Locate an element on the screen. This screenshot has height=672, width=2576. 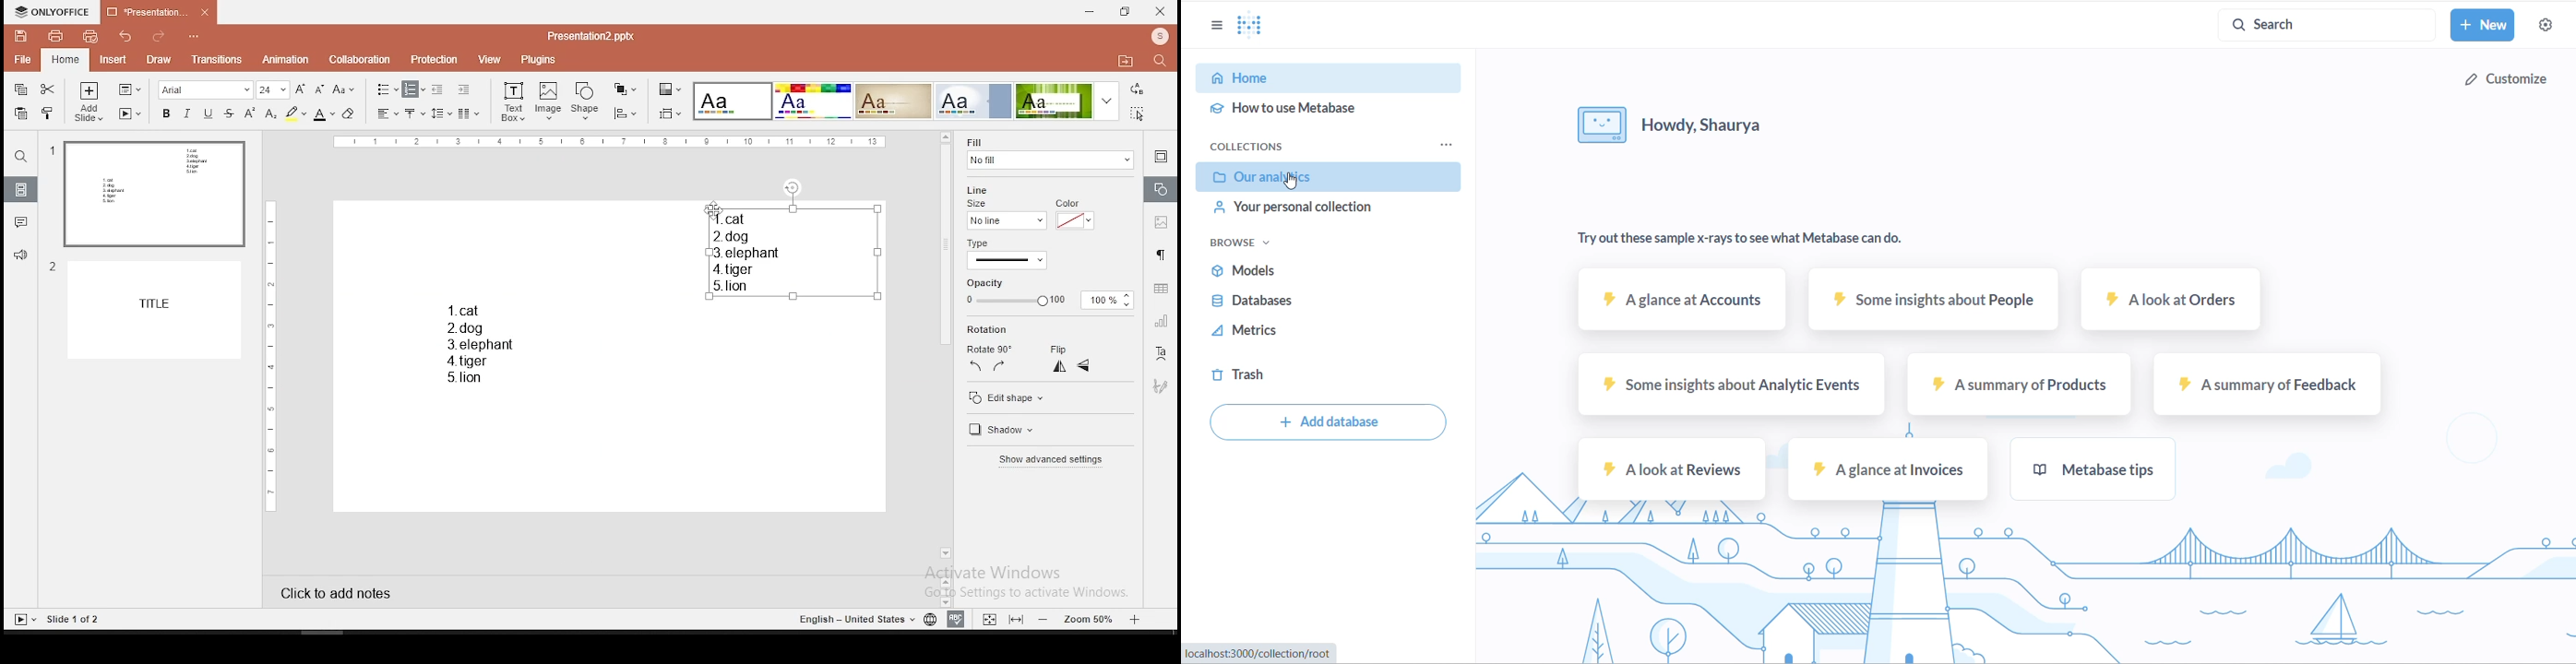
paste is located at coordinates (22, 114).